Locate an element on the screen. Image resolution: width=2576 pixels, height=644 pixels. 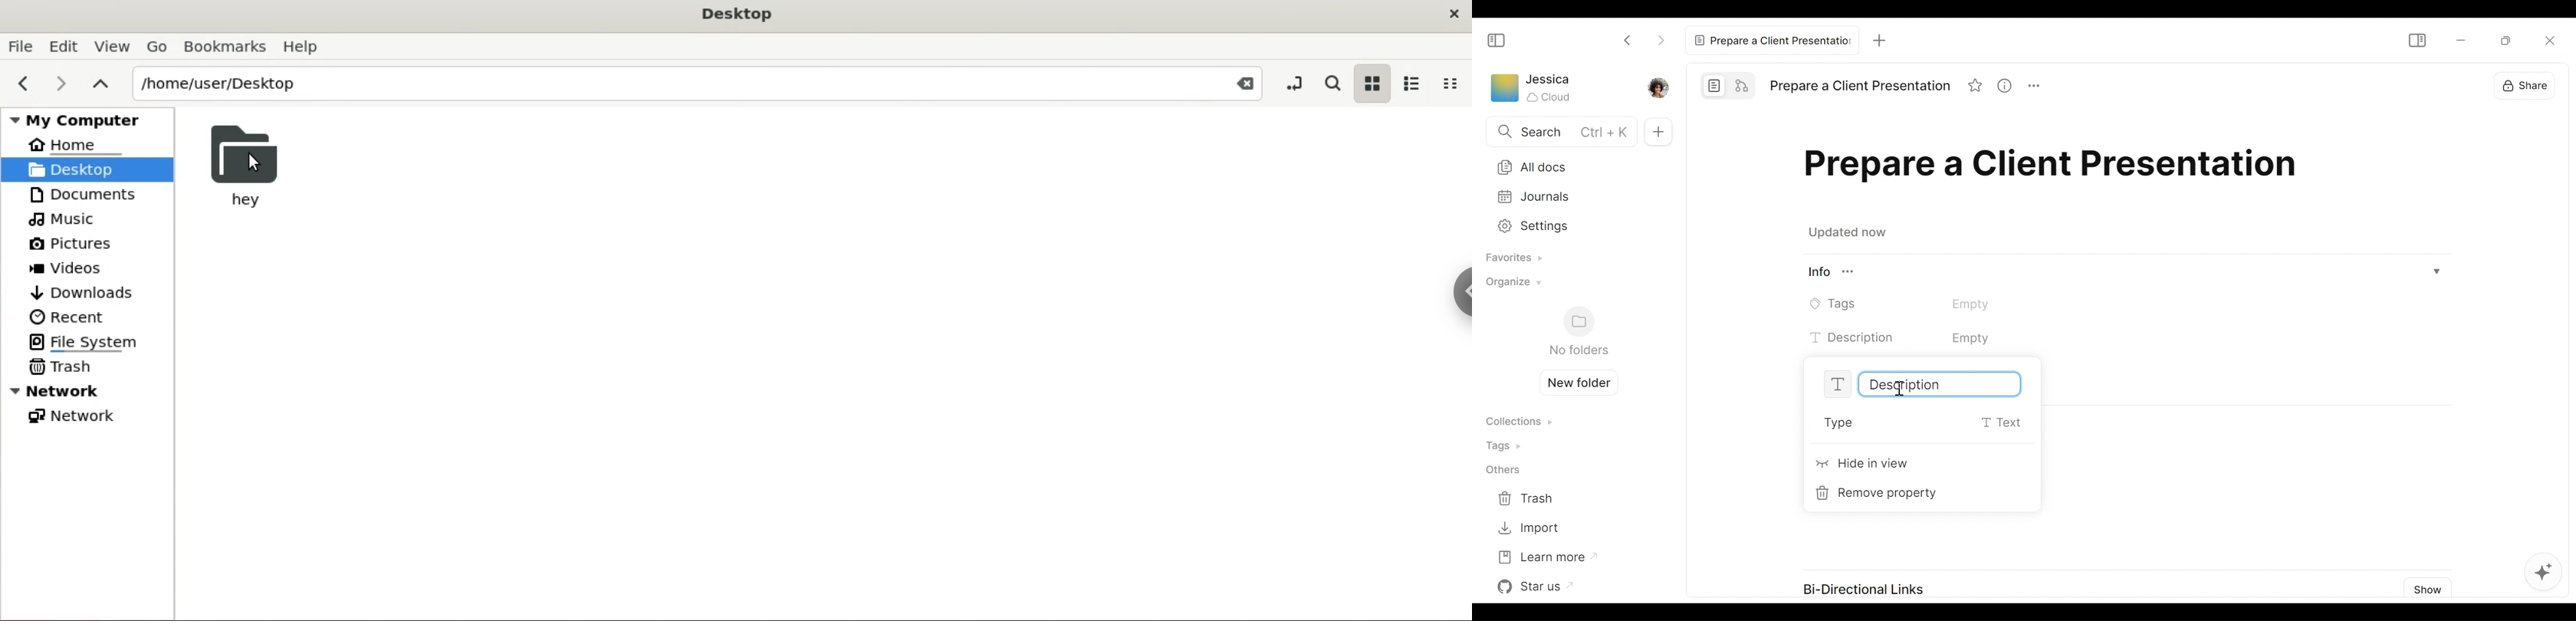
Documents is located at coordinates (81, 194).